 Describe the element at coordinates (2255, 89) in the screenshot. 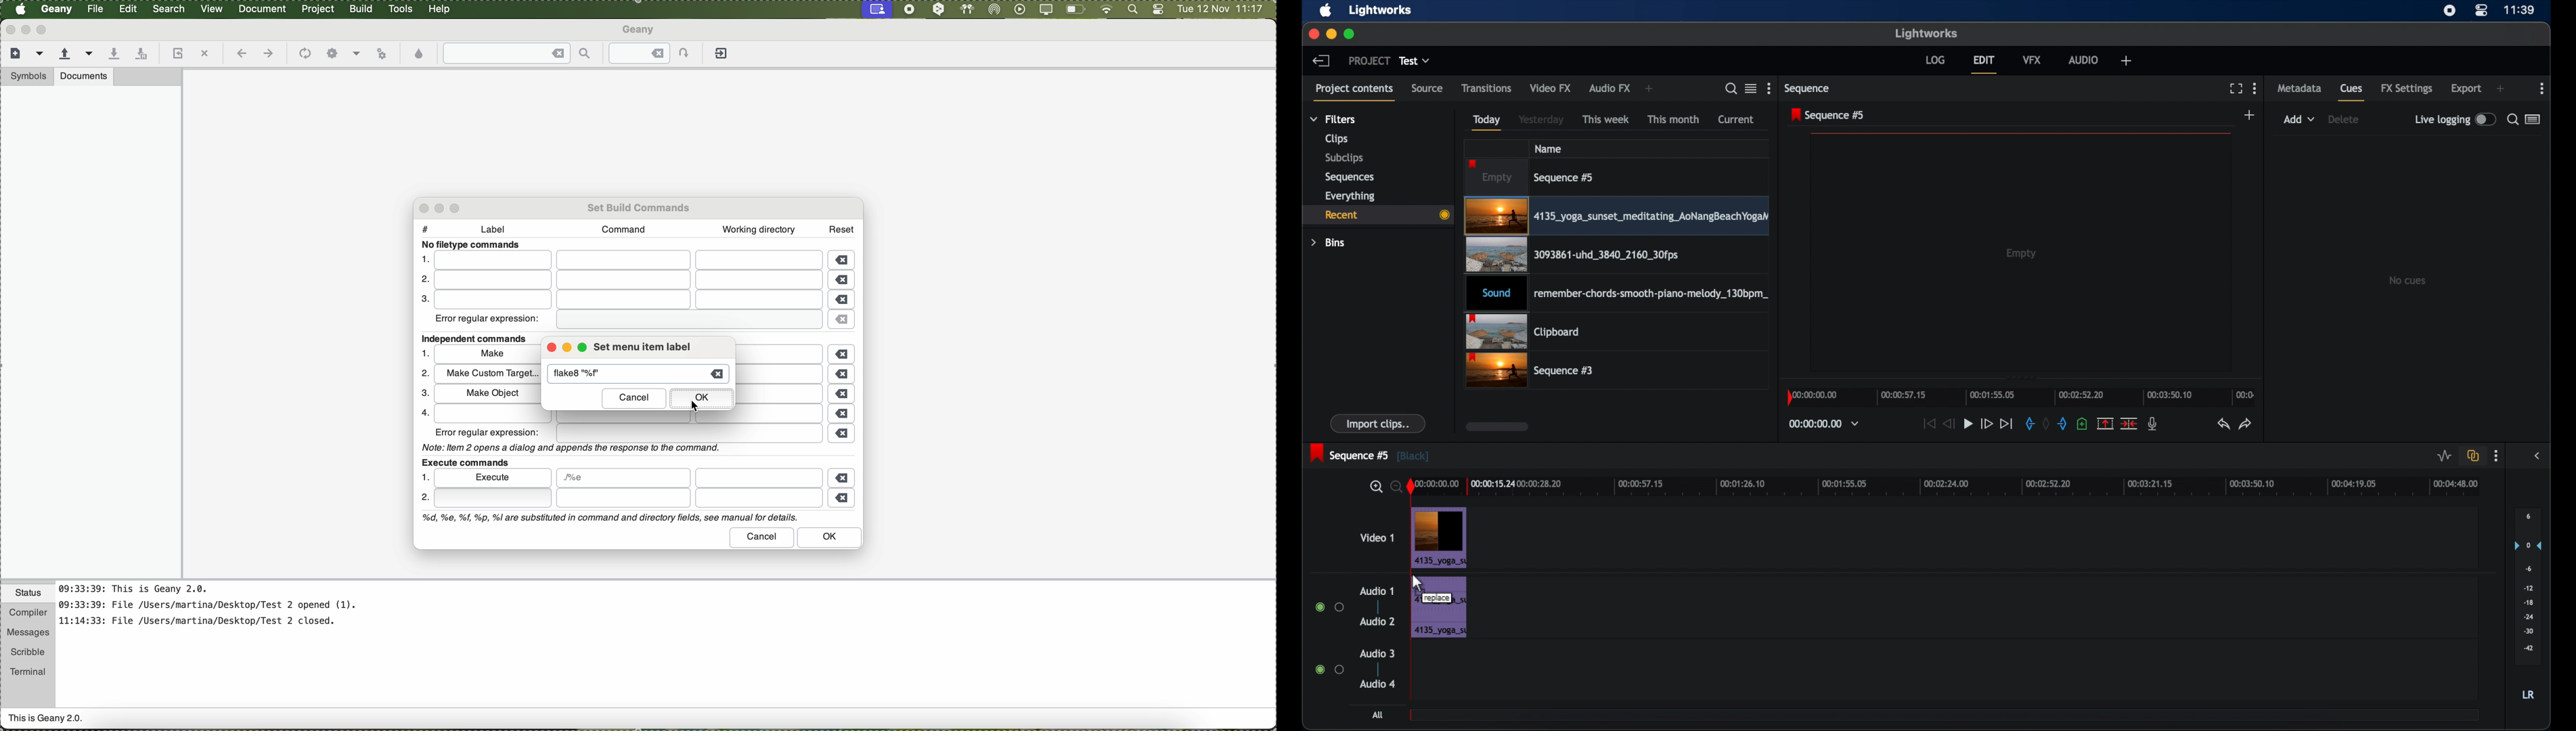

I see `more options` at that location.